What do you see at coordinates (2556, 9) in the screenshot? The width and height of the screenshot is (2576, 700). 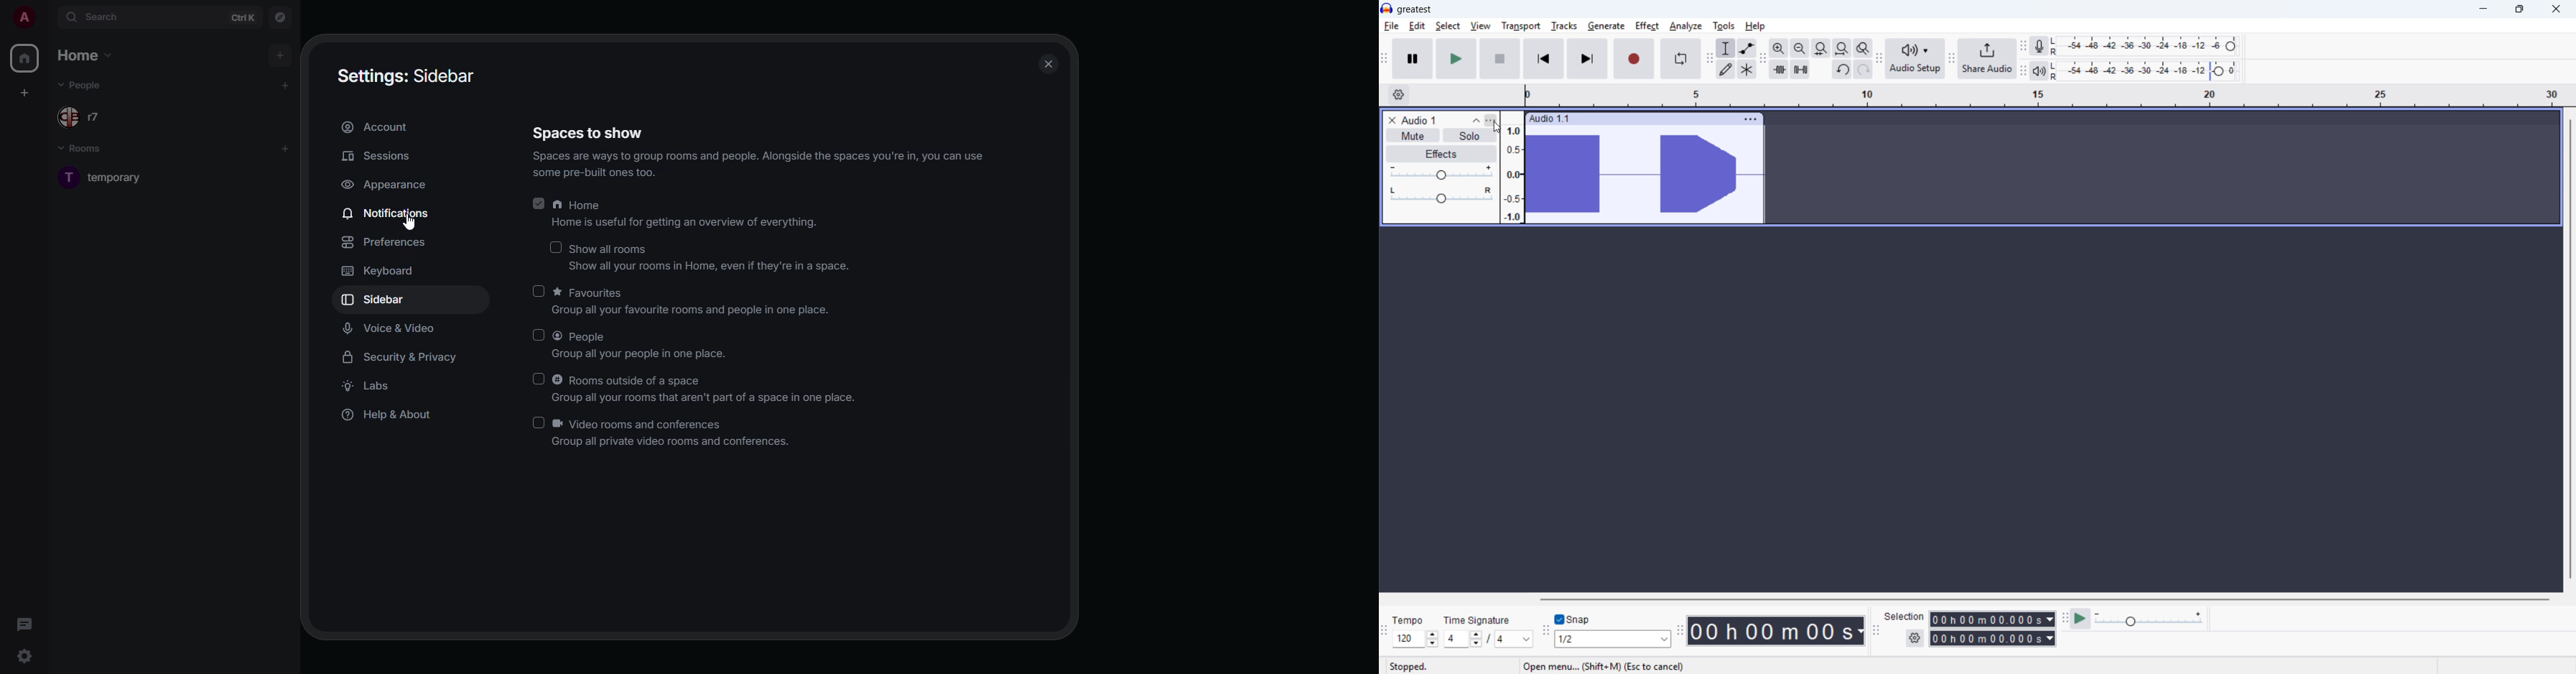 I see `close ` at bounding box center [2556, 9].